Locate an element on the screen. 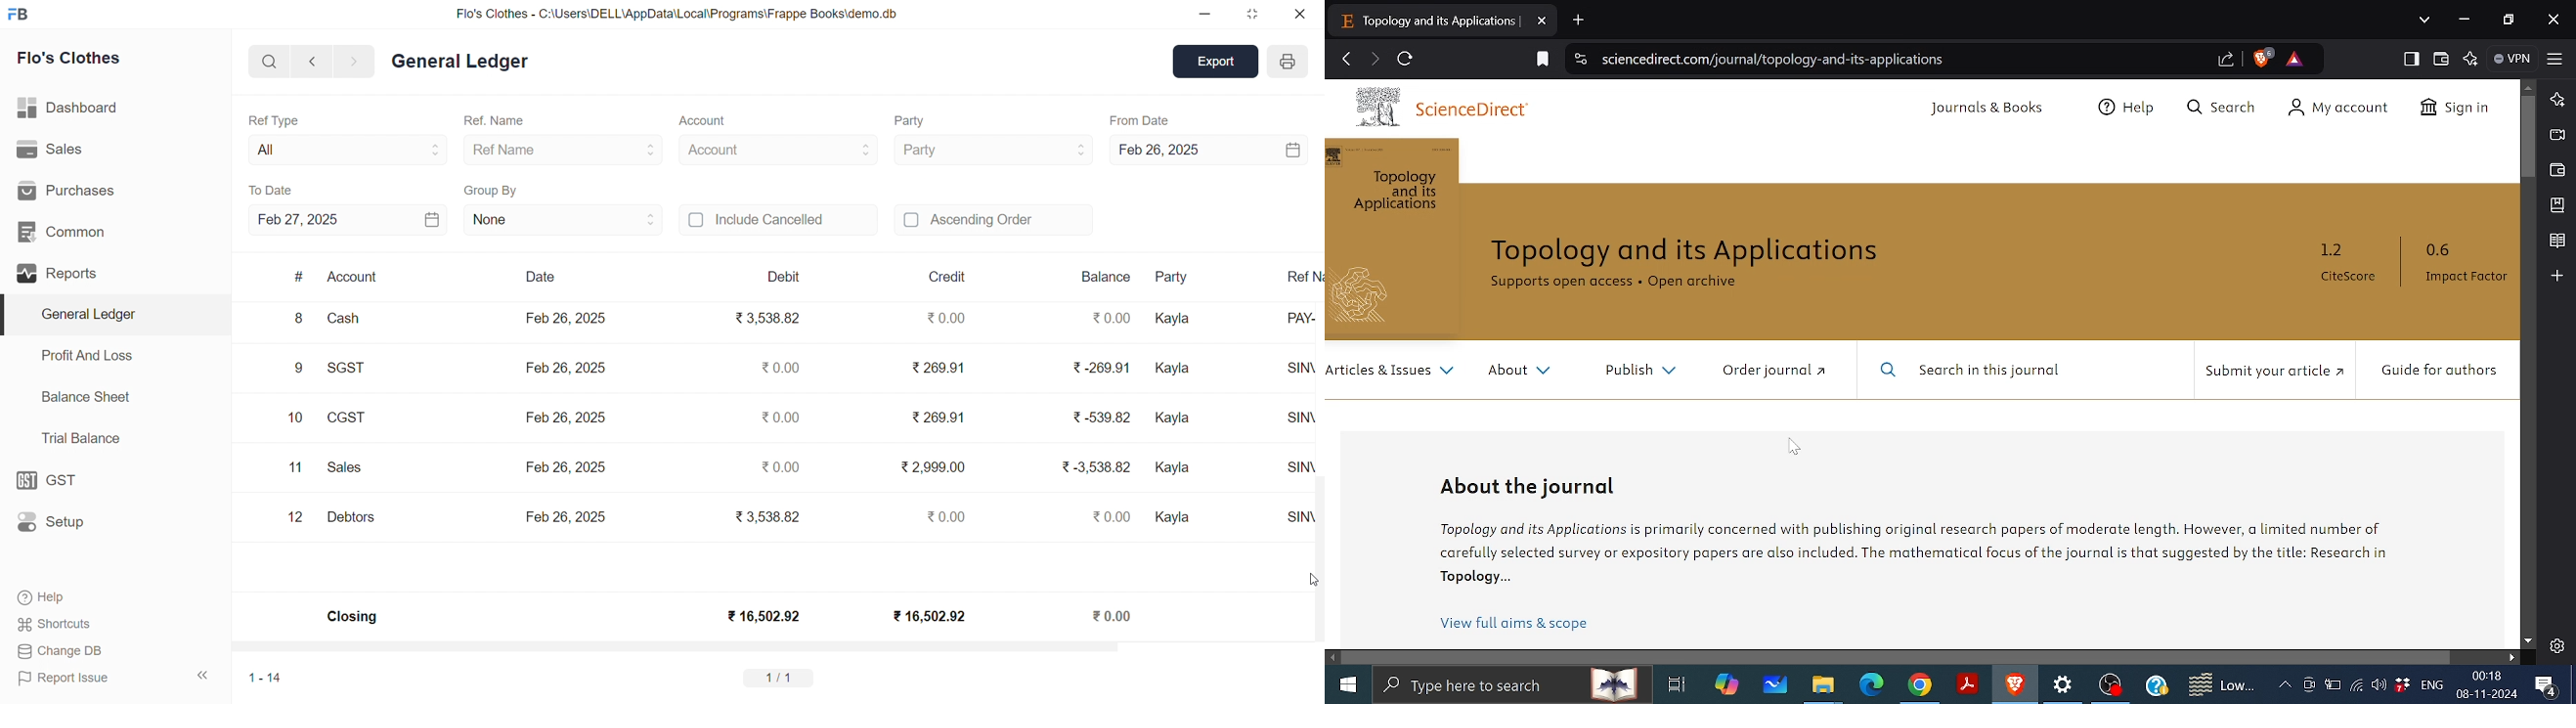  Account is located at coordinates (778, 148).